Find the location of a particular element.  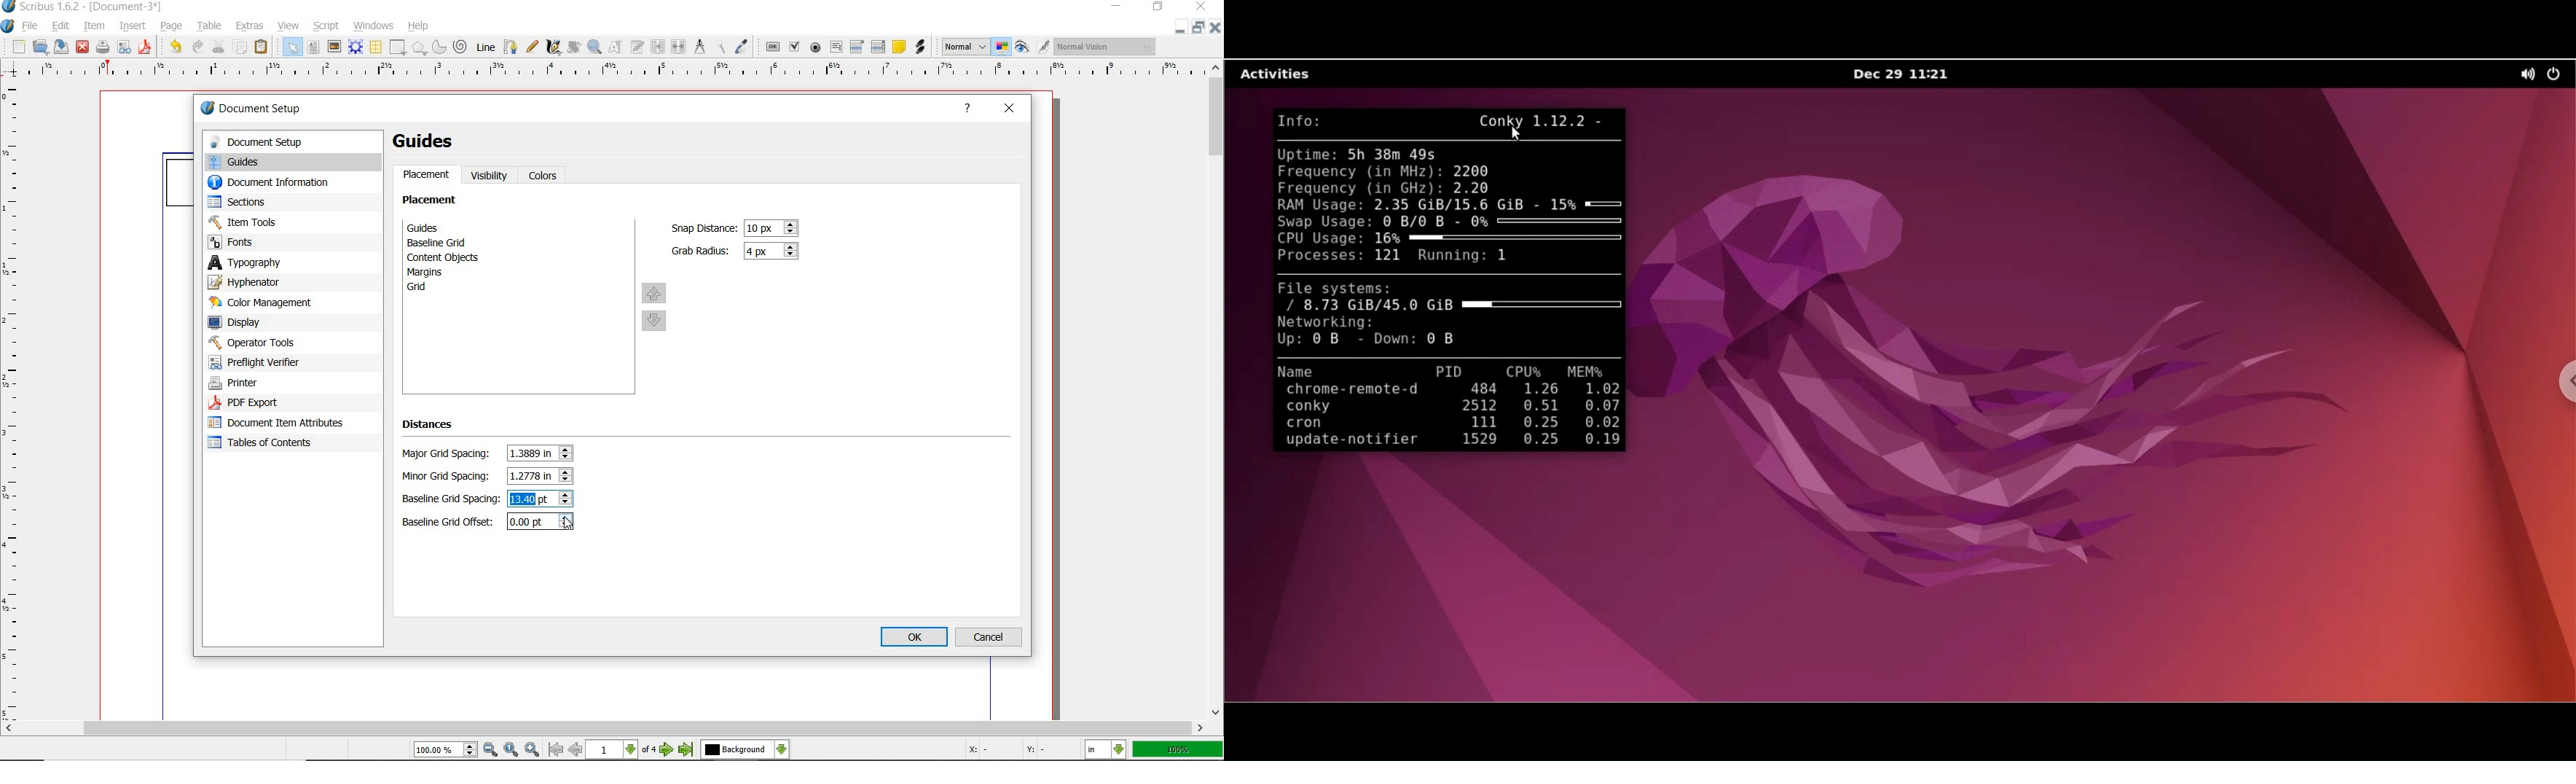

document information is located at coordinates (283, 184).